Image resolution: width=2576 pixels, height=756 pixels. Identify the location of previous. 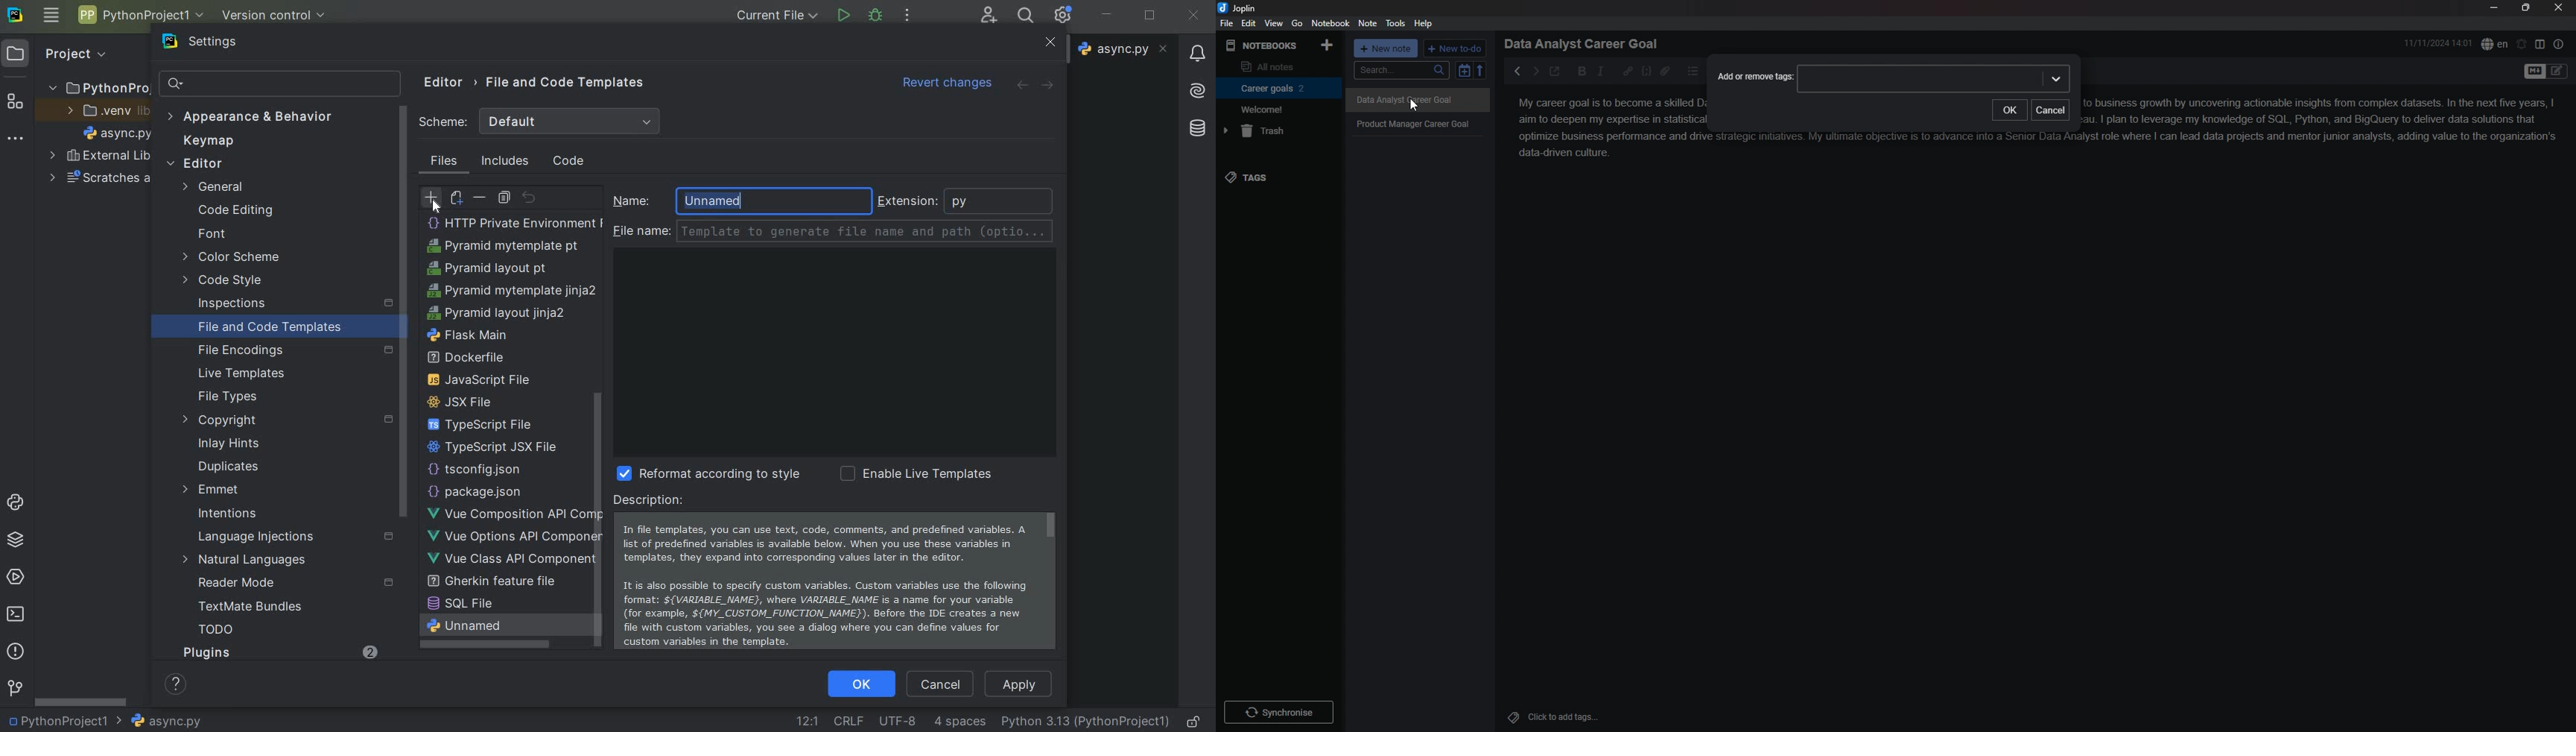
(1516, 71).